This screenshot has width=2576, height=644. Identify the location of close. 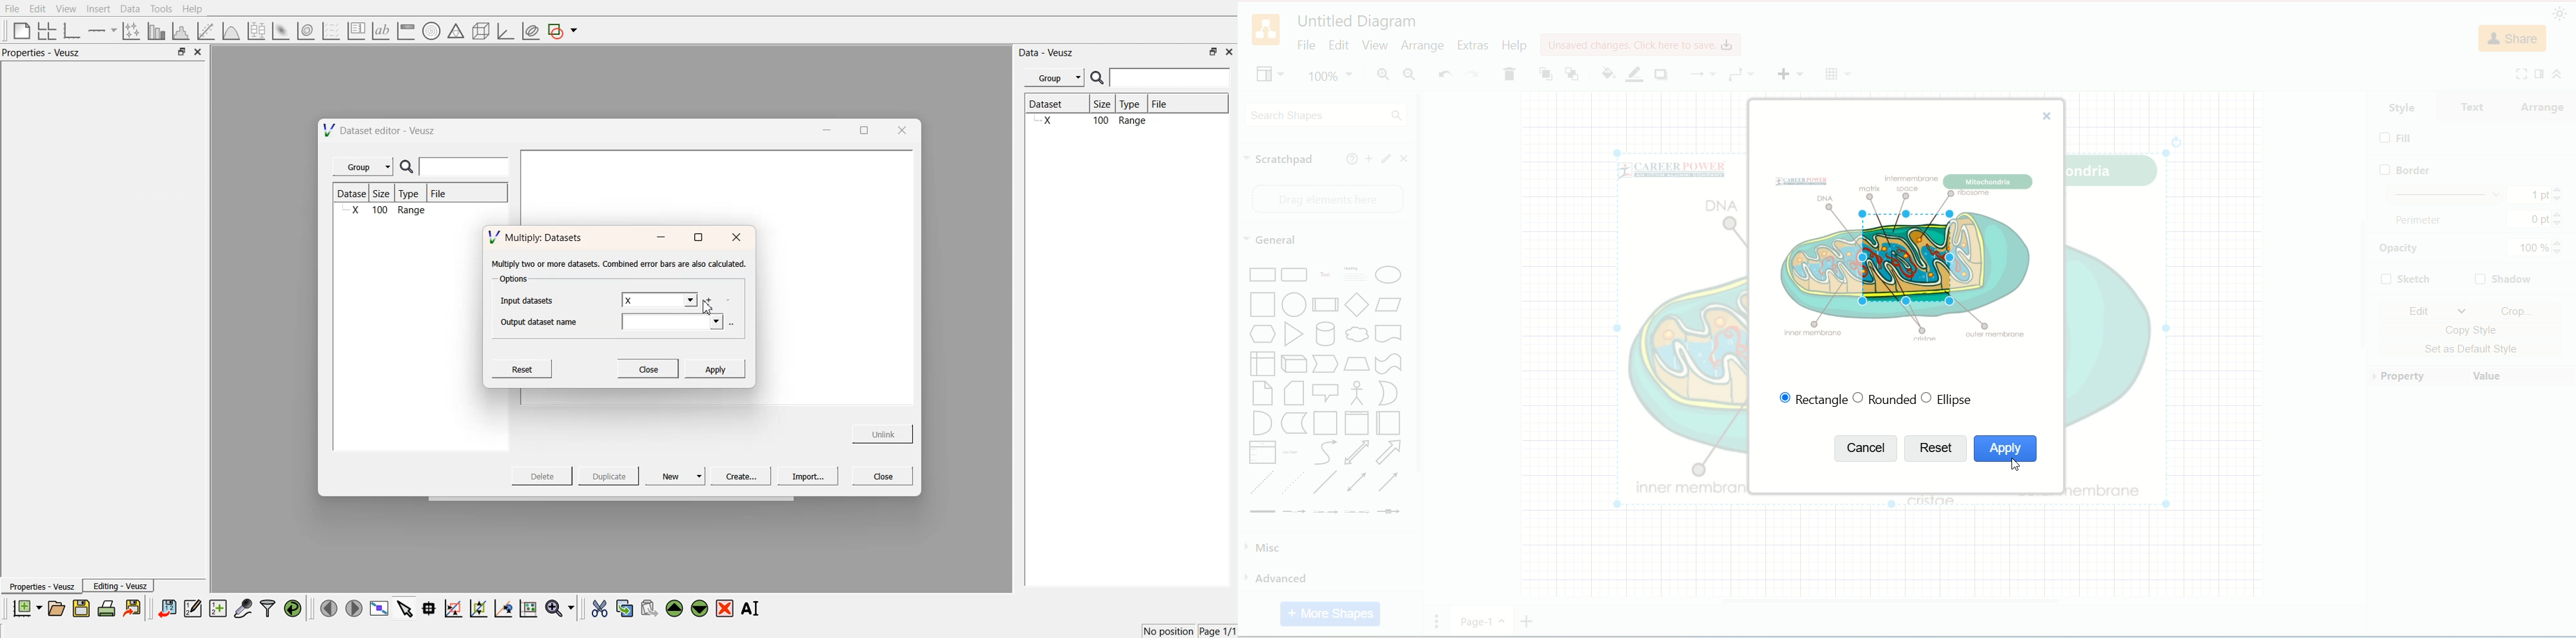
(1406, 159).